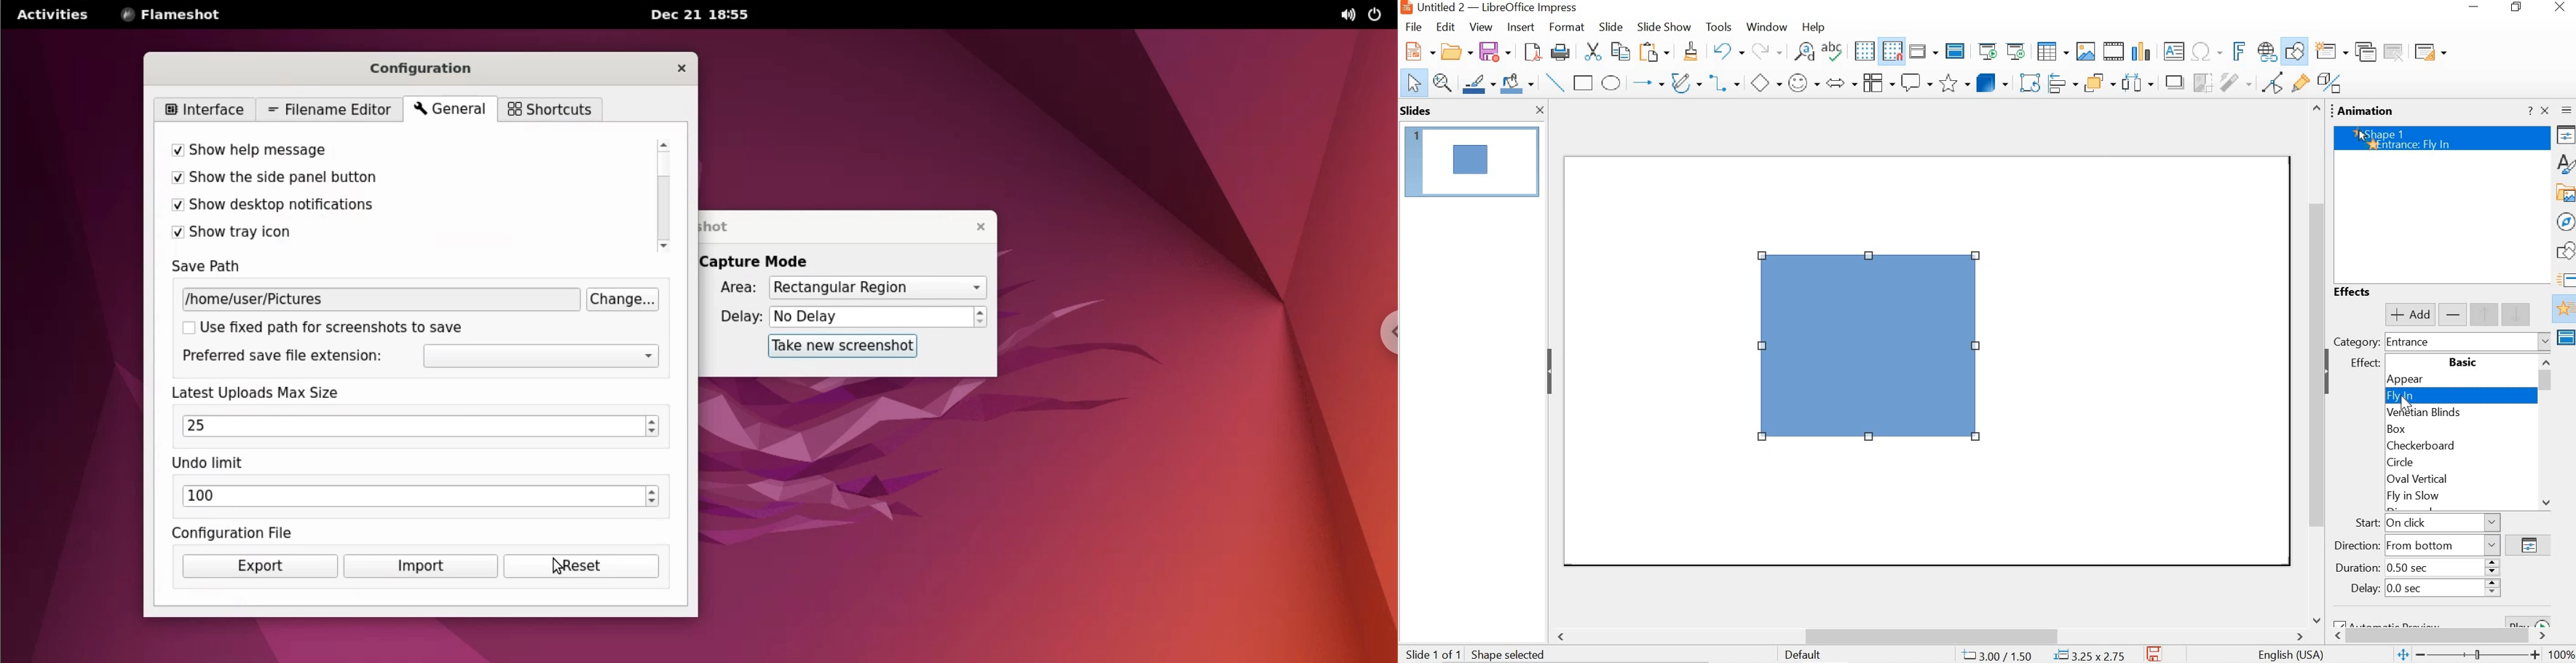 The image size is (2576, 672). I want to click on ellipse, so click(1612, 83).